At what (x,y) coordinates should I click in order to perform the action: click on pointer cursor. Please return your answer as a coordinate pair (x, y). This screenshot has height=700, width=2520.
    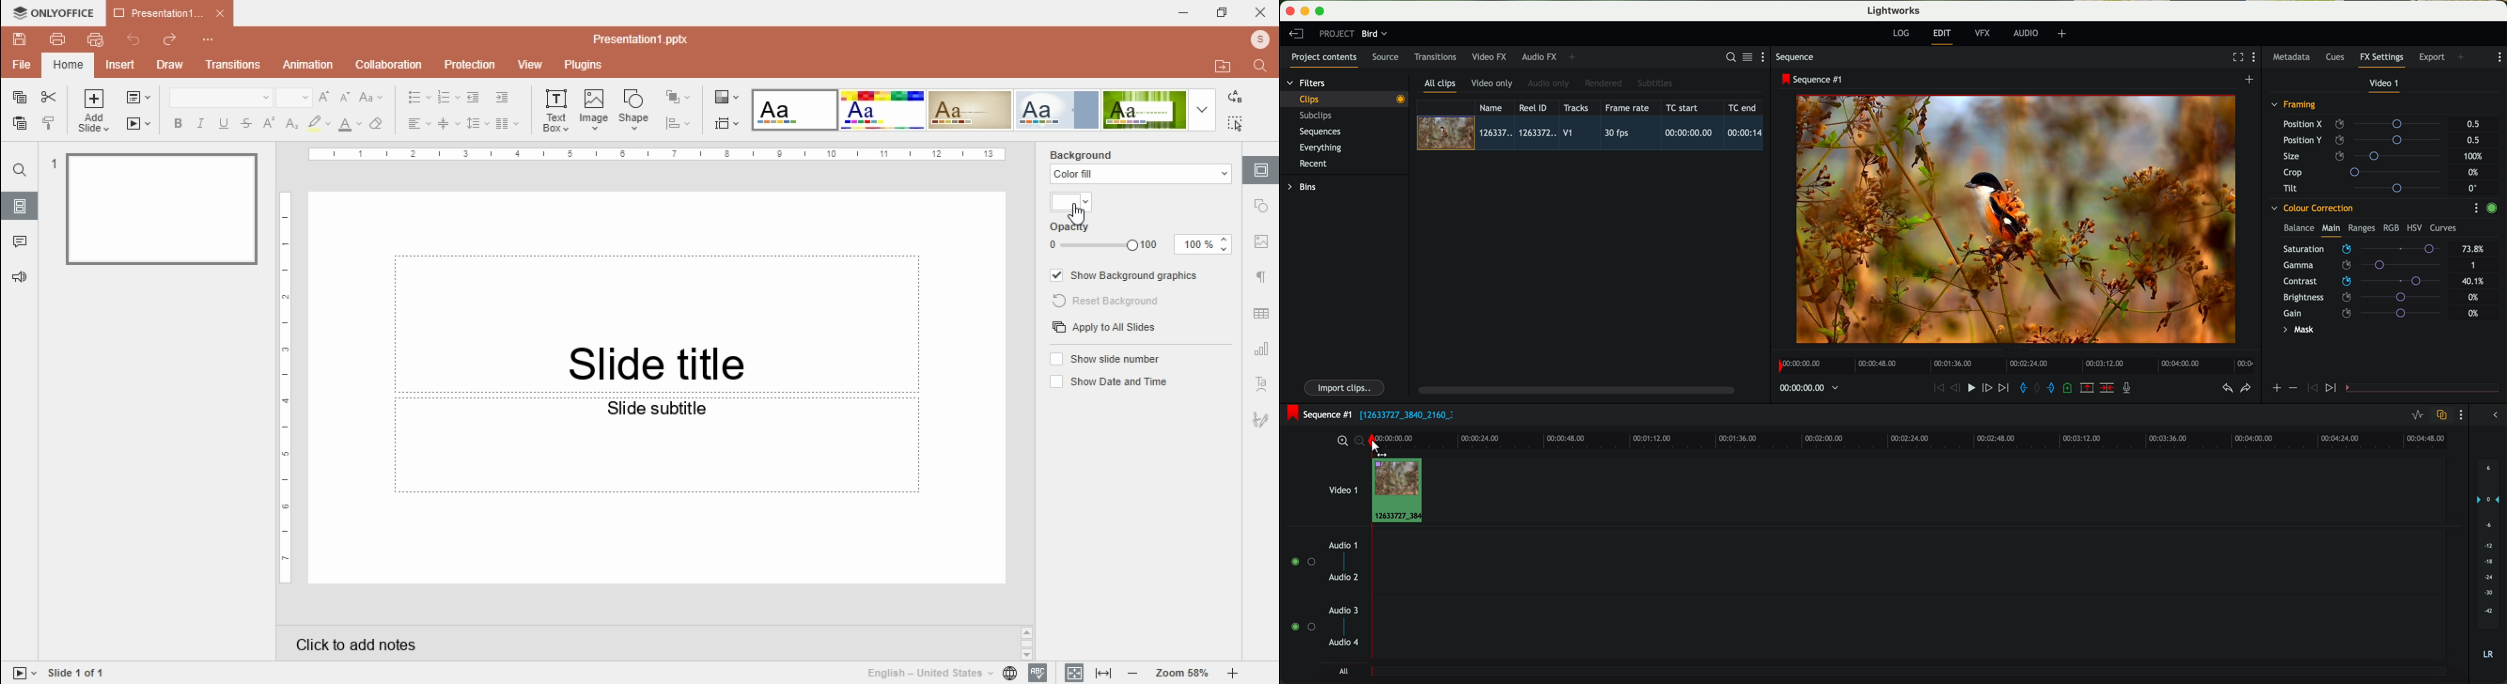
    Looking at the image, I should click on (1075, 214).